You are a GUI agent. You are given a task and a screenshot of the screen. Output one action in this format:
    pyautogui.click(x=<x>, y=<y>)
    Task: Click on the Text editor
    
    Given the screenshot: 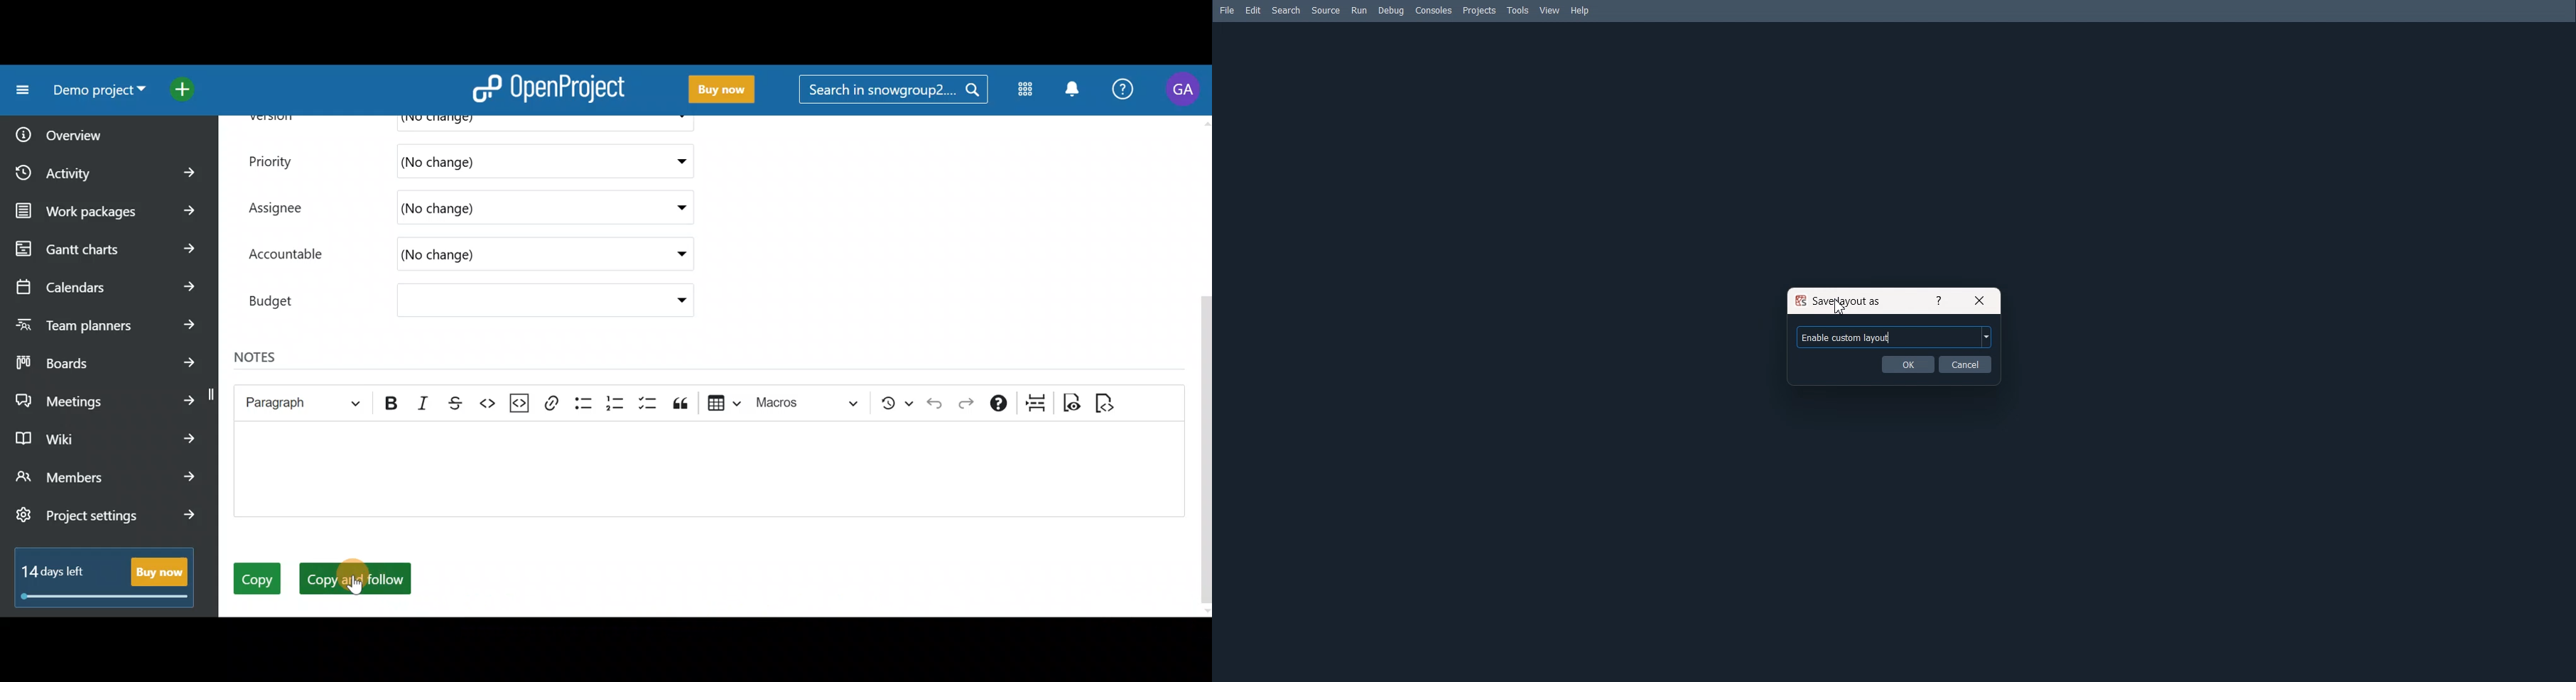 What is the action you would take?
    pyautogui.click(x=697, y=474)
    